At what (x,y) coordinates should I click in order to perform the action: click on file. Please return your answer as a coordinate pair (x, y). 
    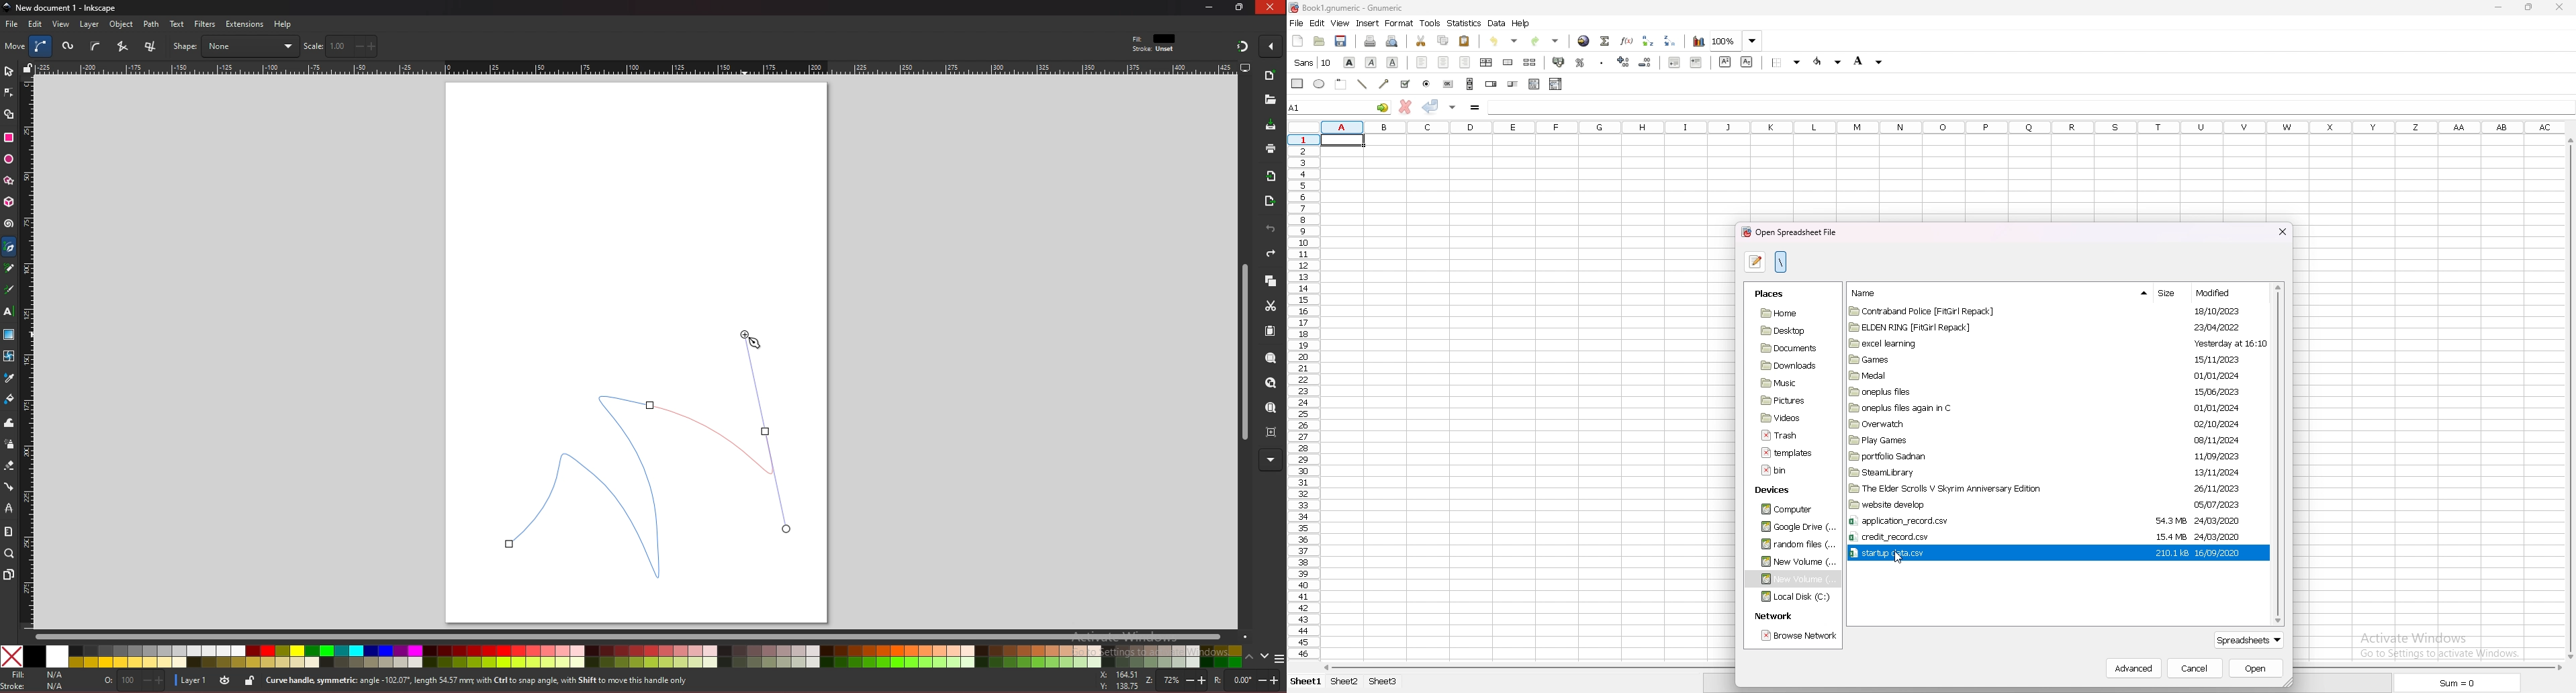
    Looking at the image, I should click on (1992, 520).